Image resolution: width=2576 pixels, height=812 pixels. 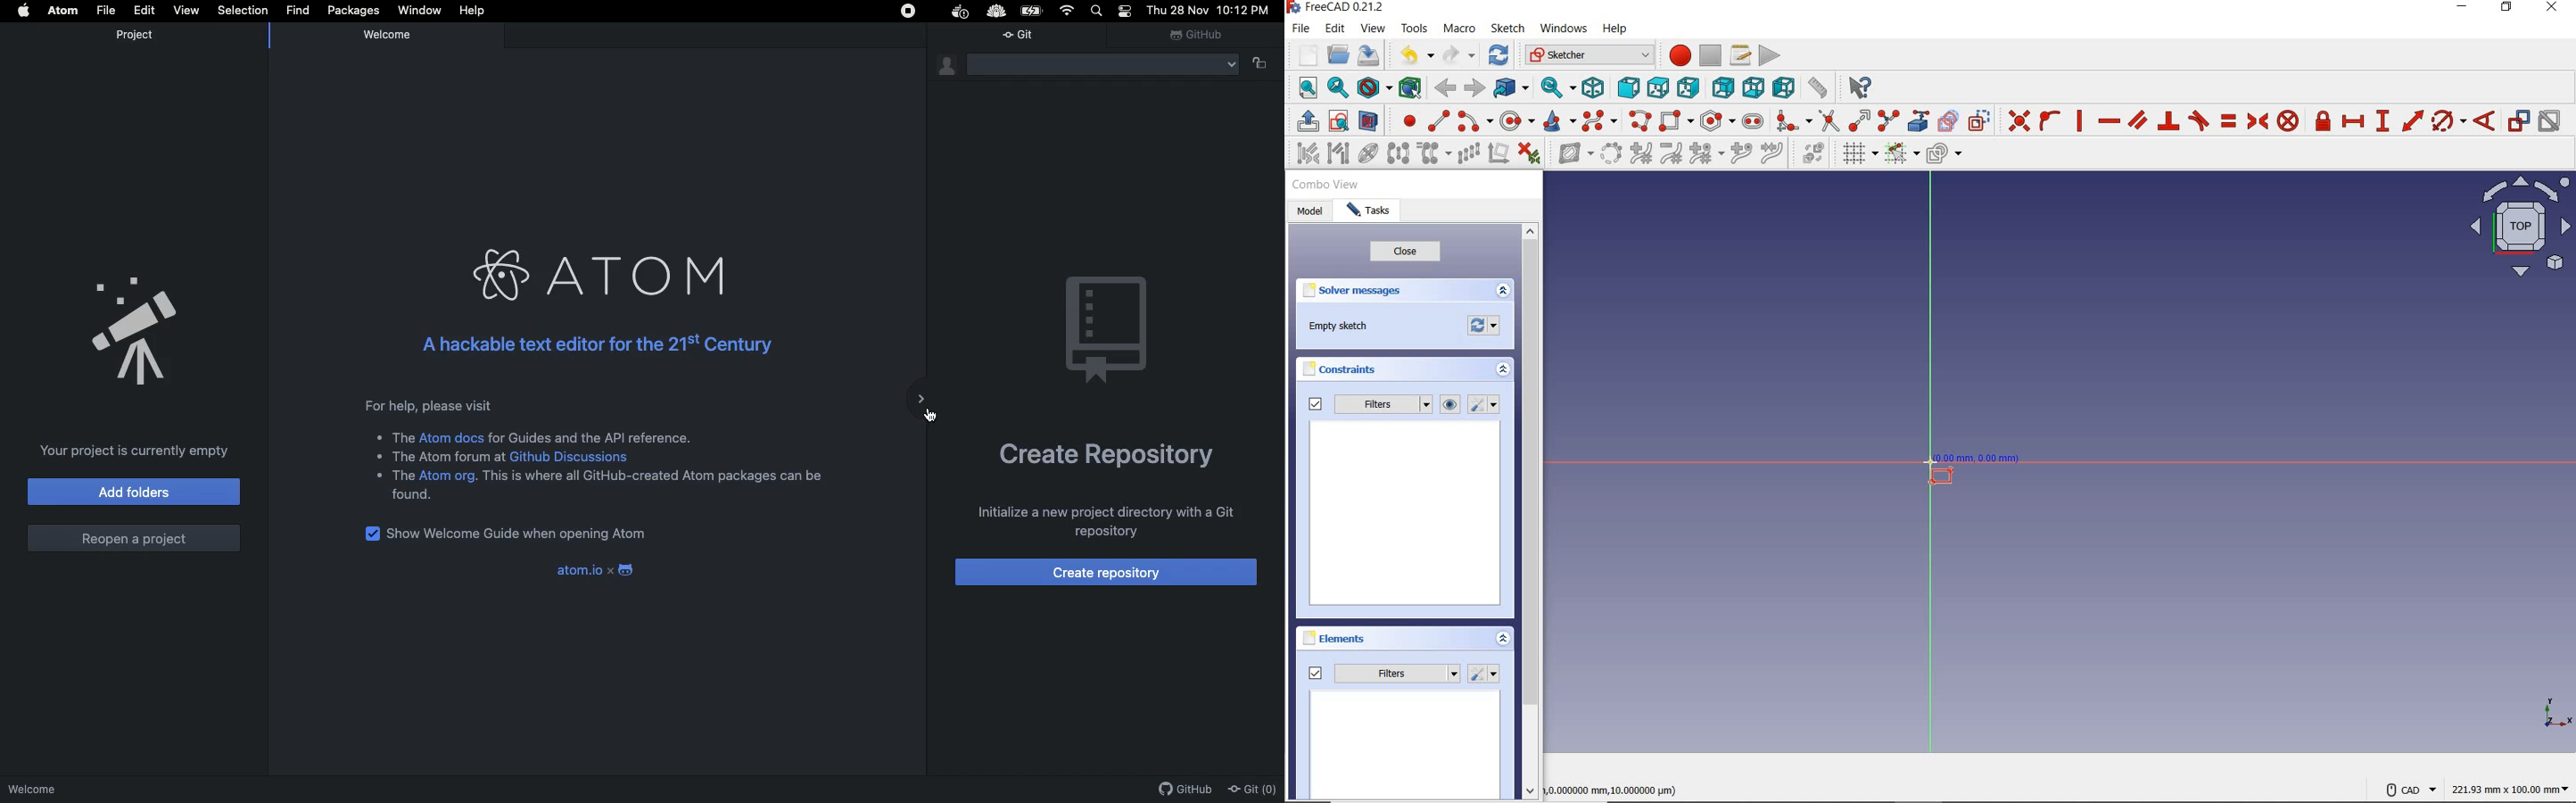 What do you see at coordinates (1334, 8) in the screenshot?
I see `FreeCAD 0.21.2` at bounding box center [1334, 8].